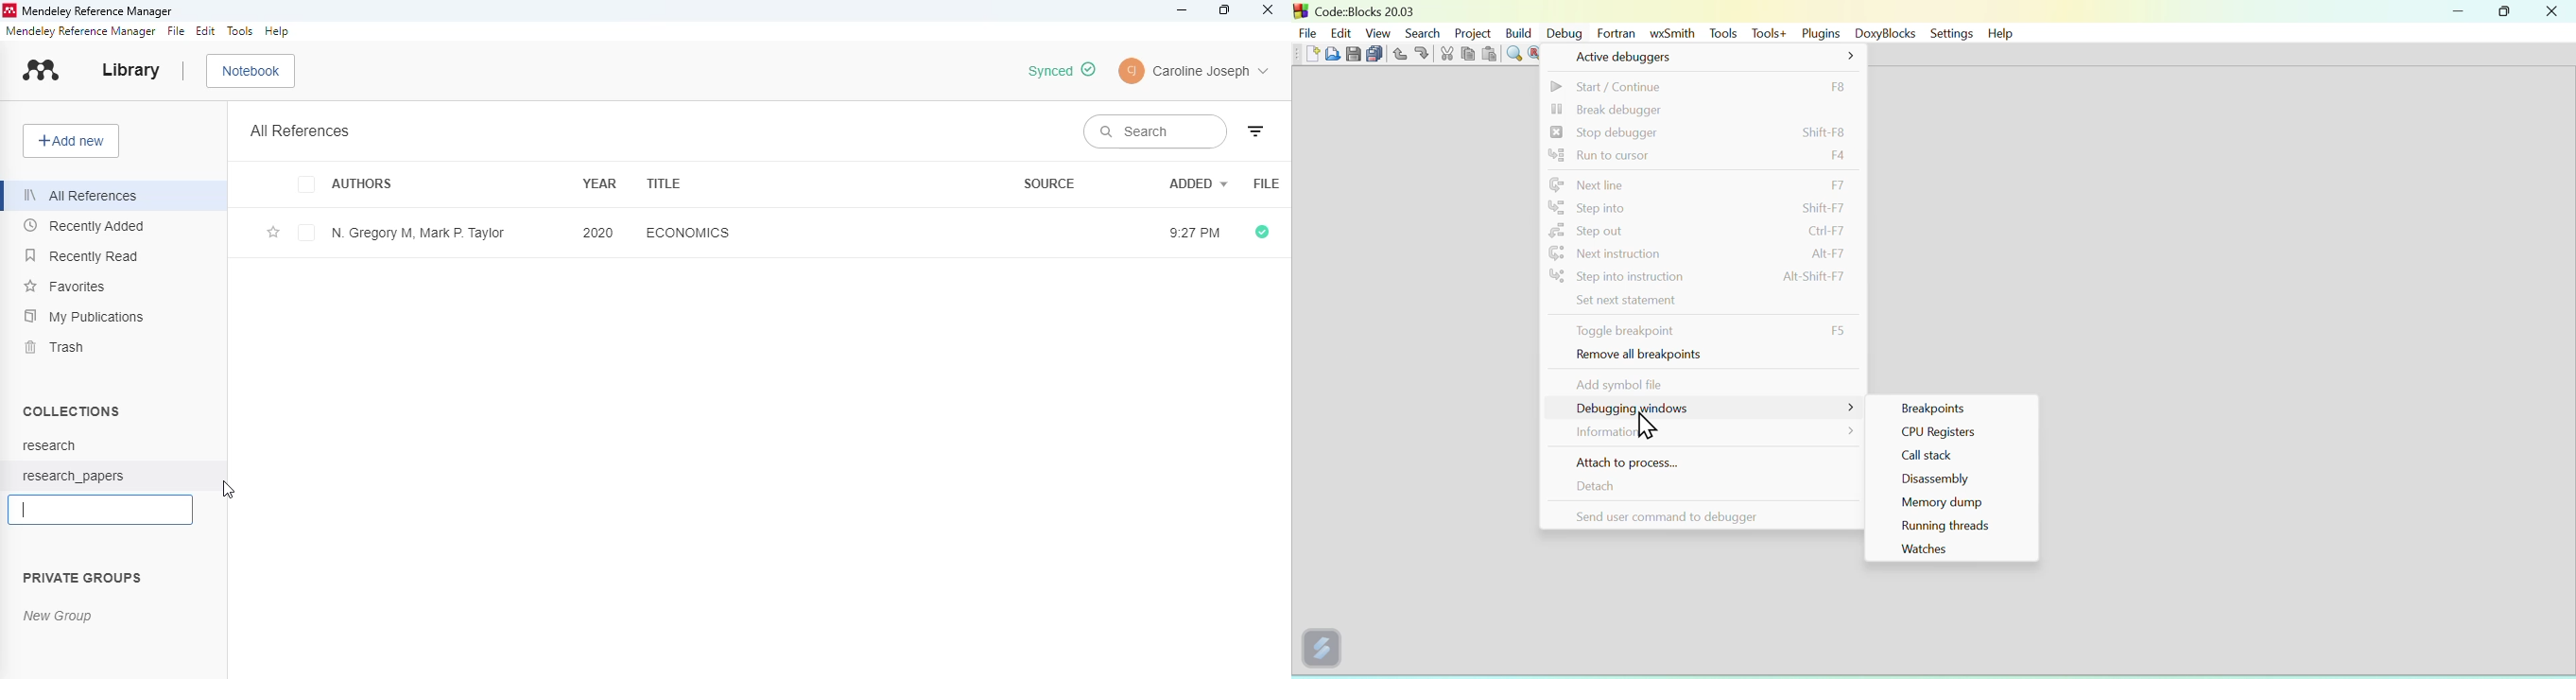 The width and height of the screenshot is (2576, 700). Describe the element at coordinates (1698, 514) in the screenshot. I see `send user command to debugger` at that location.